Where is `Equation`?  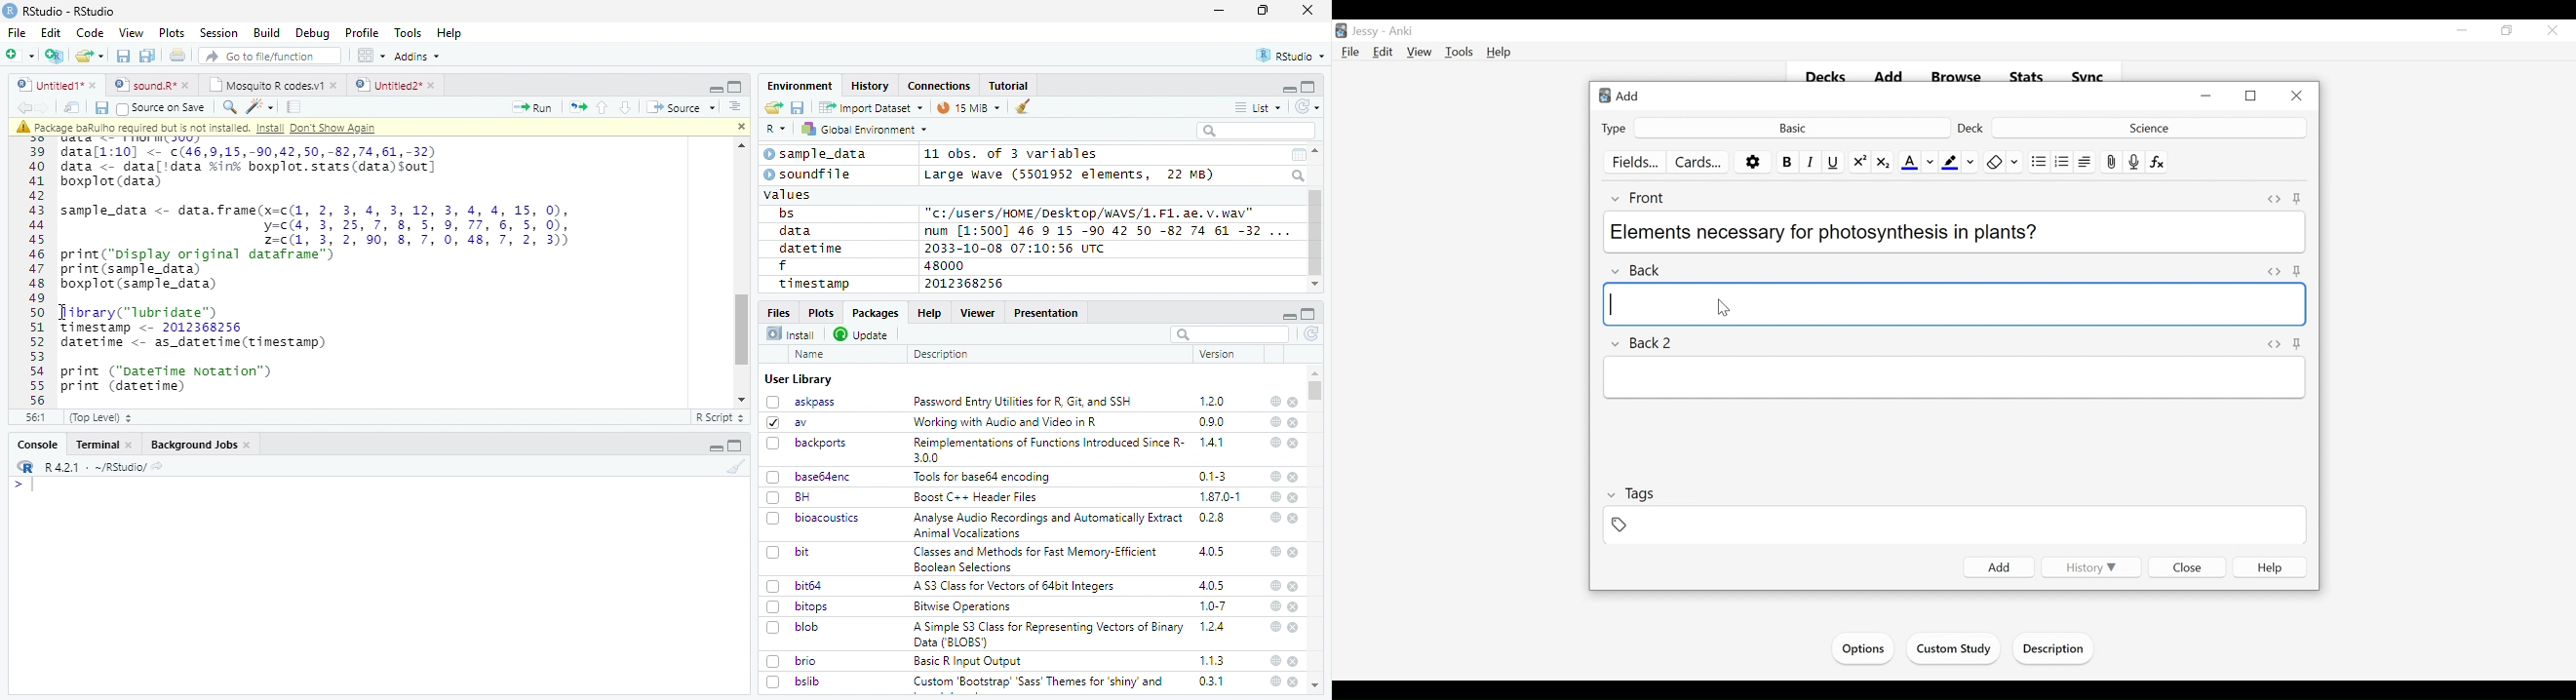 Equation is located at coordinates (2158, 162).